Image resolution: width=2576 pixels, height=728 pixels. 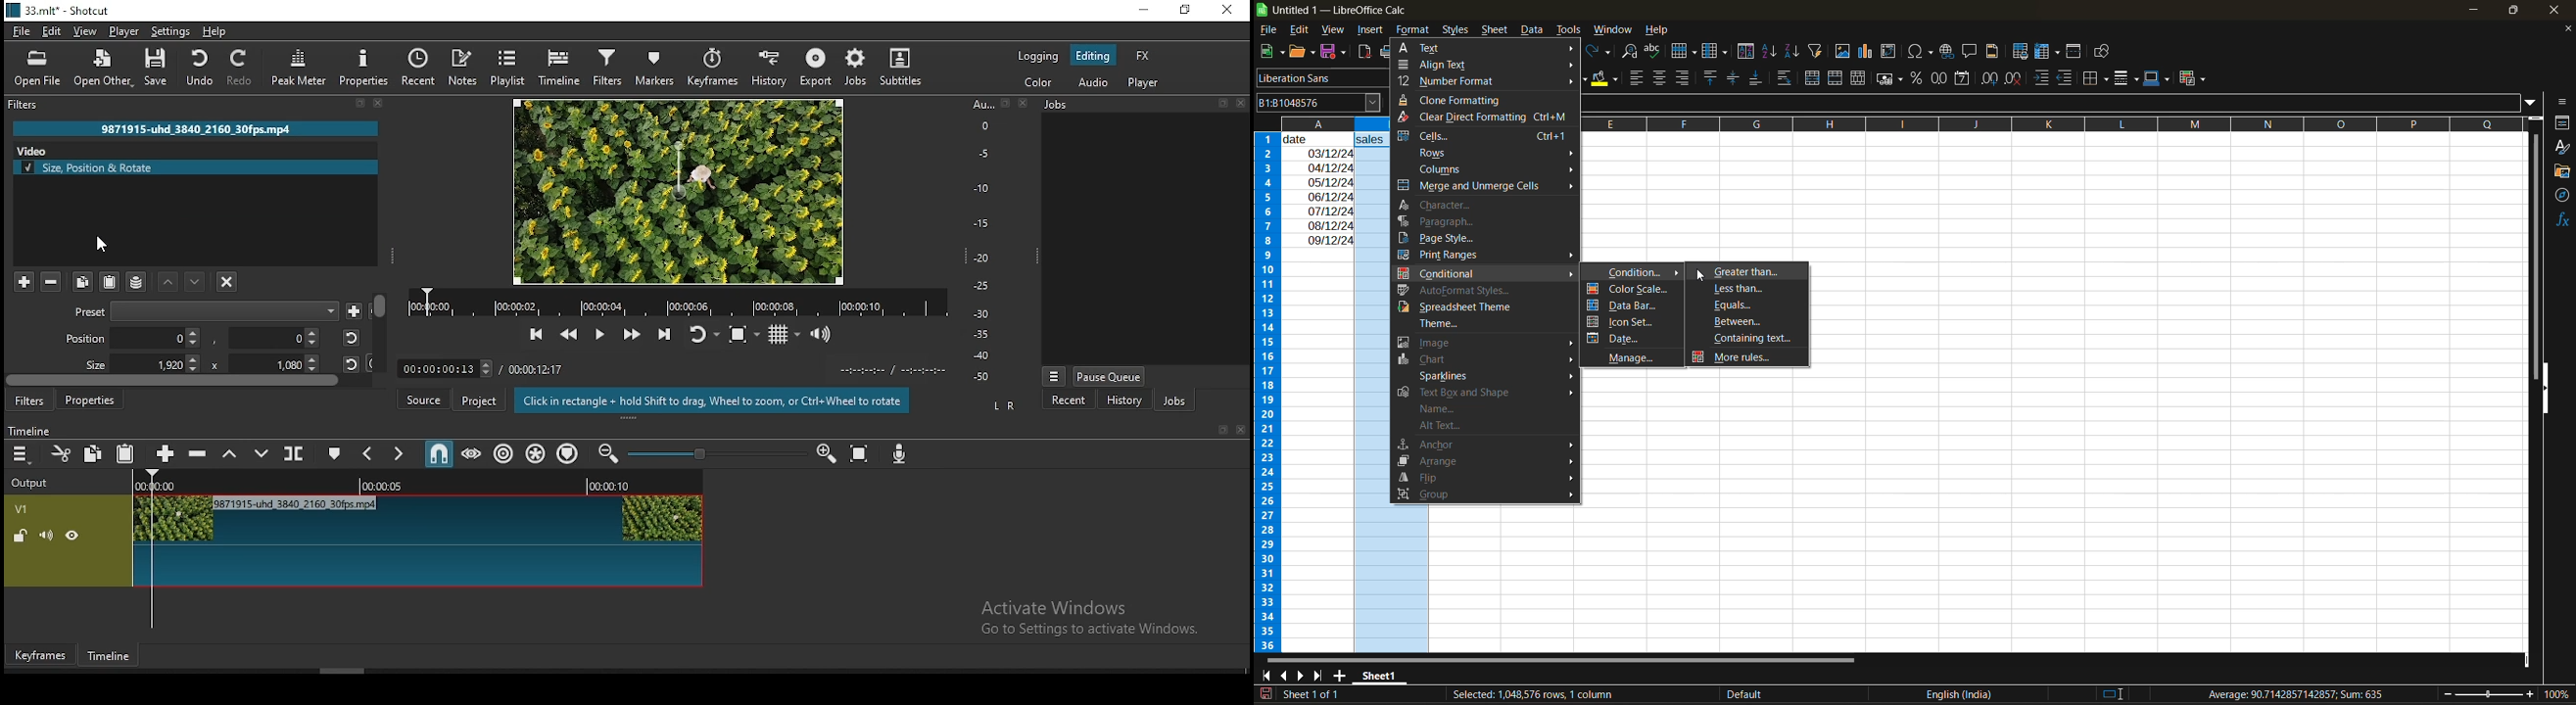 What do you see at coordinates (380, 337) in the screenshot?
I see `scroll bar` at bounding box center [380, 337].